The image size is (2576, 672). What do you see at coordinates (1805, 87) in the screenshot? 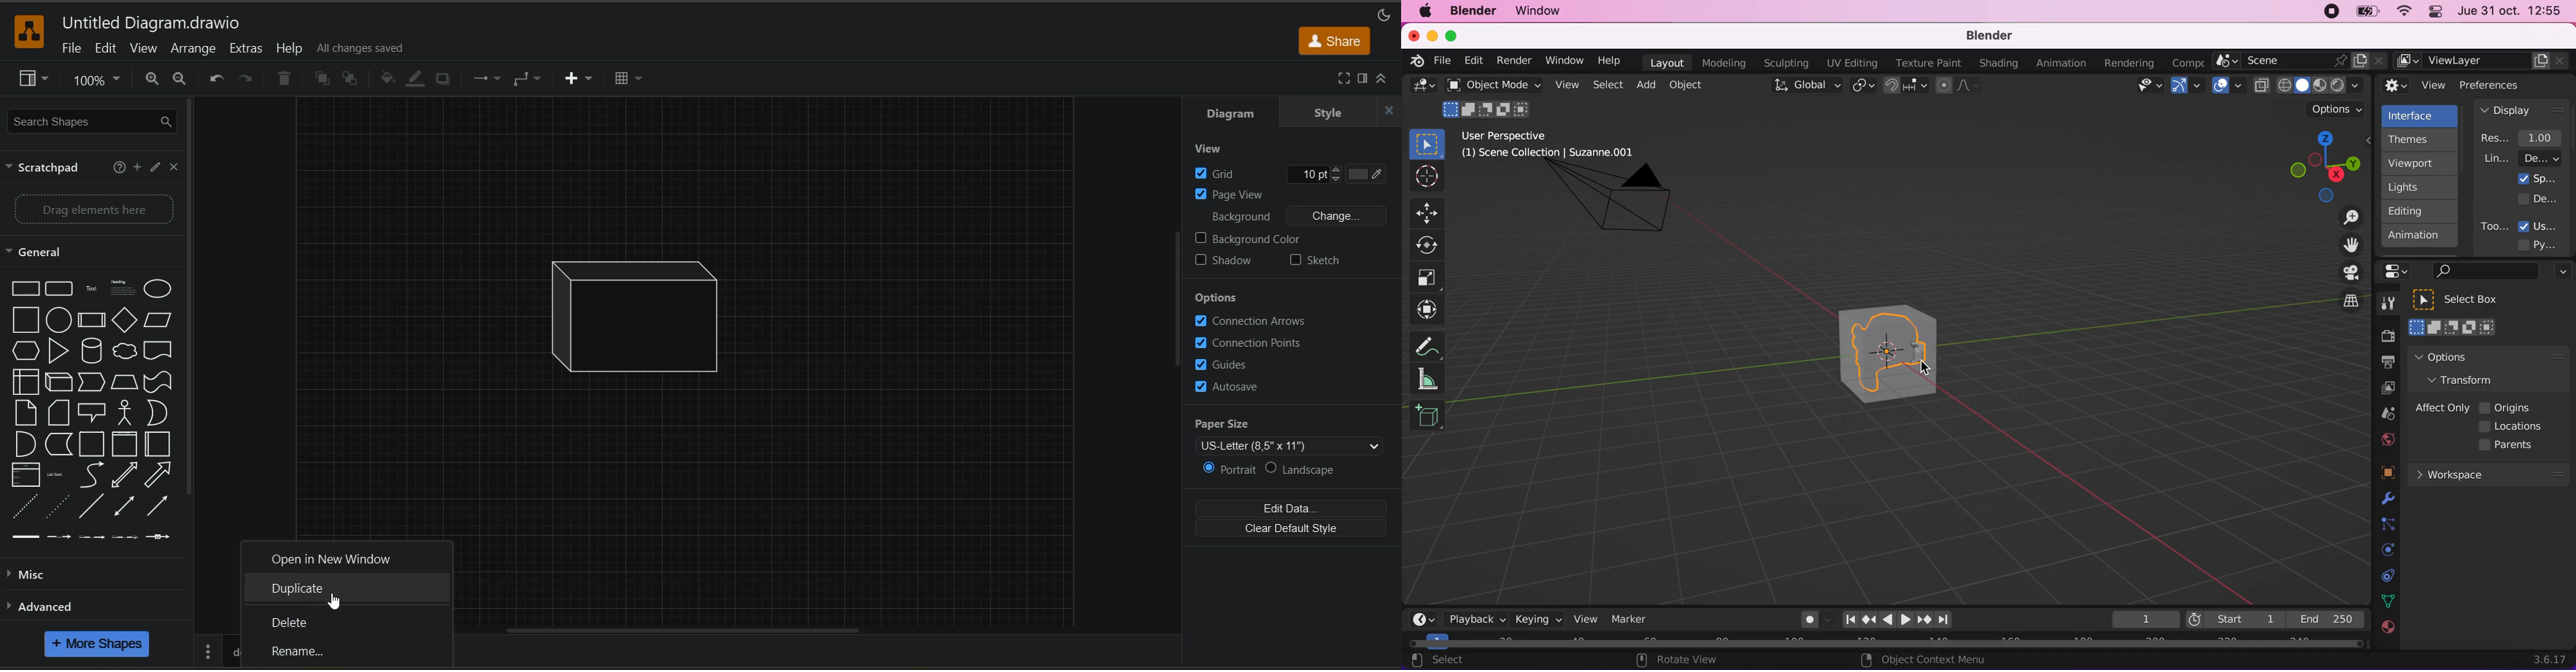
I see `global` at bounding box center [1805, 87].